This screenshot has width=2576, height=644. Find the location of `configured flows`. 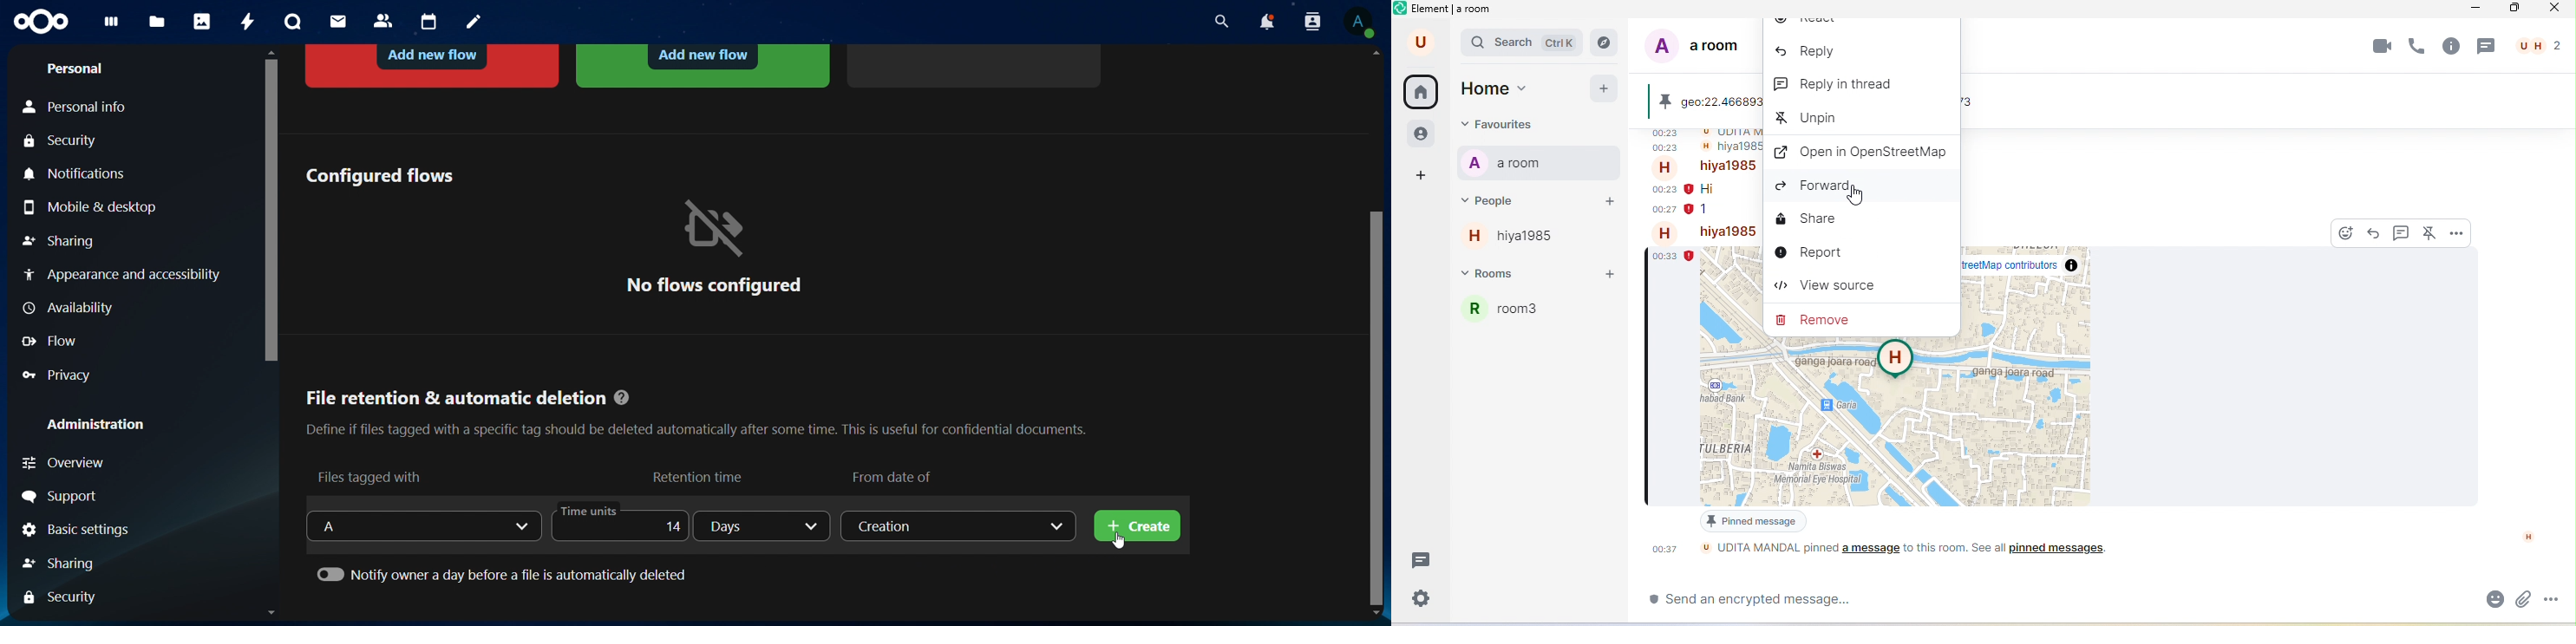

configured flows is located at coordinates (379, 175).